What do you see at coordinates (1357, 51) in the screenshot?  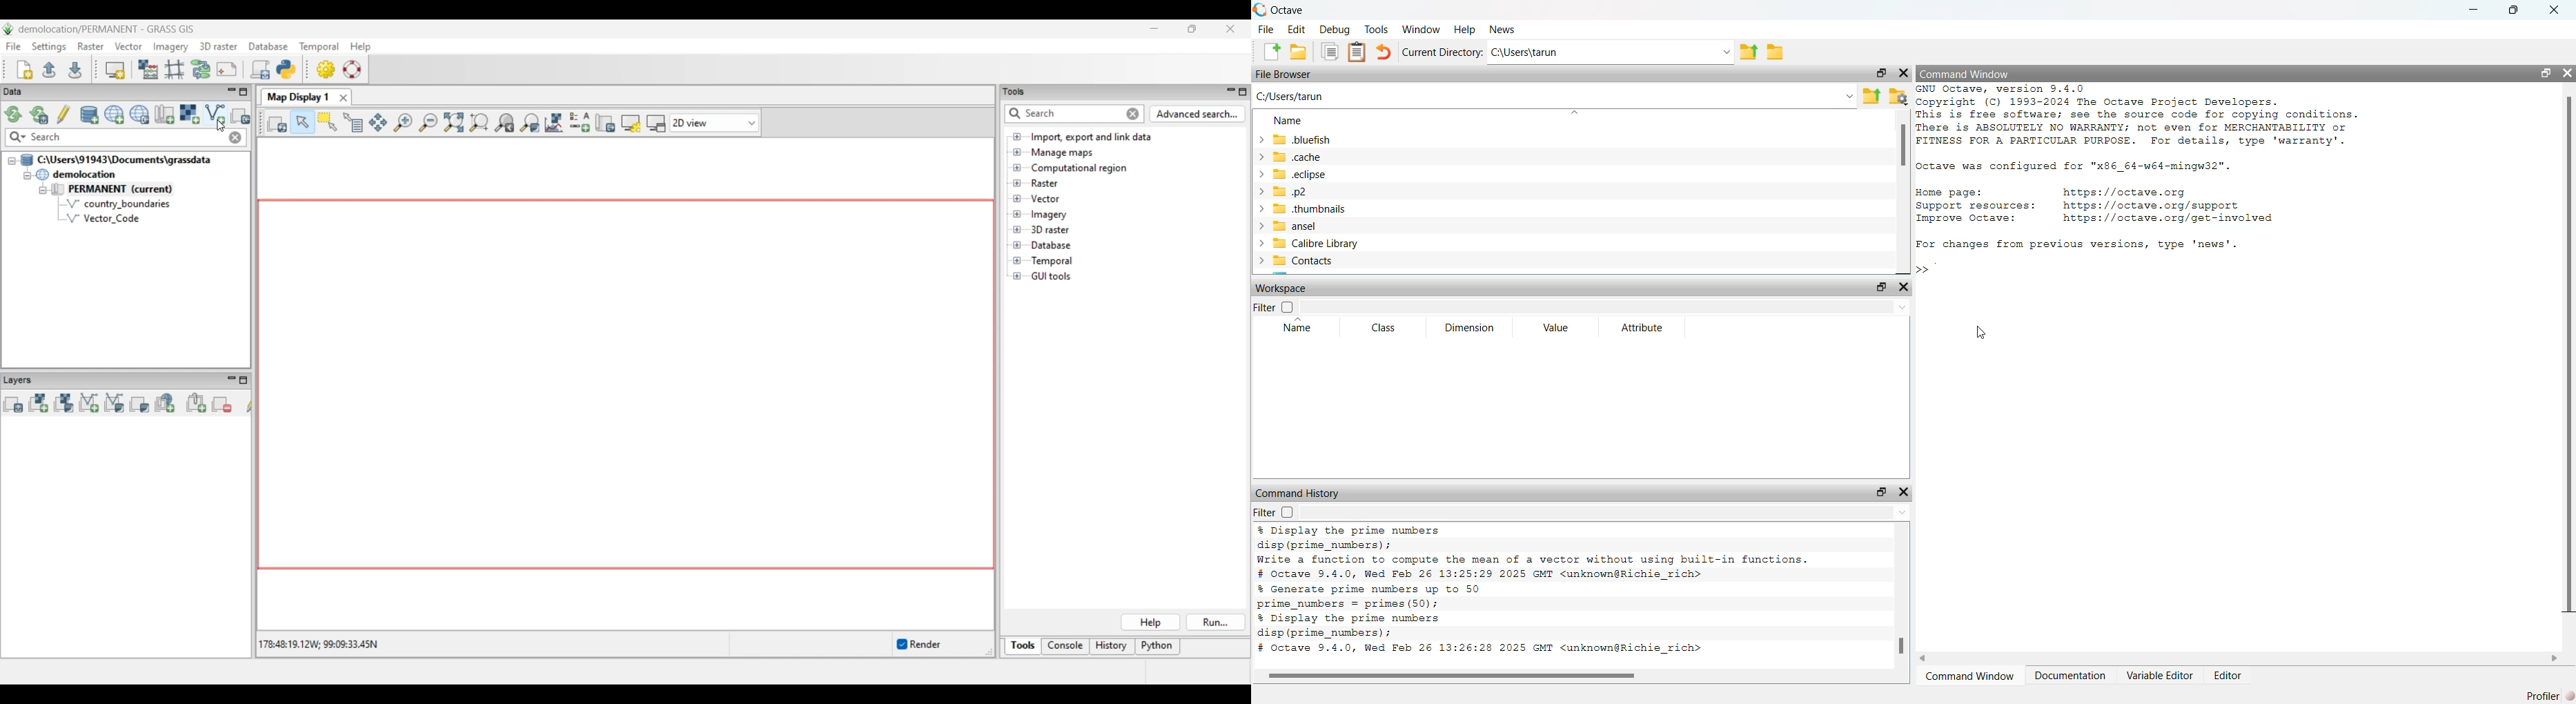 I see `clip board` at bounding box center [1357, 51].